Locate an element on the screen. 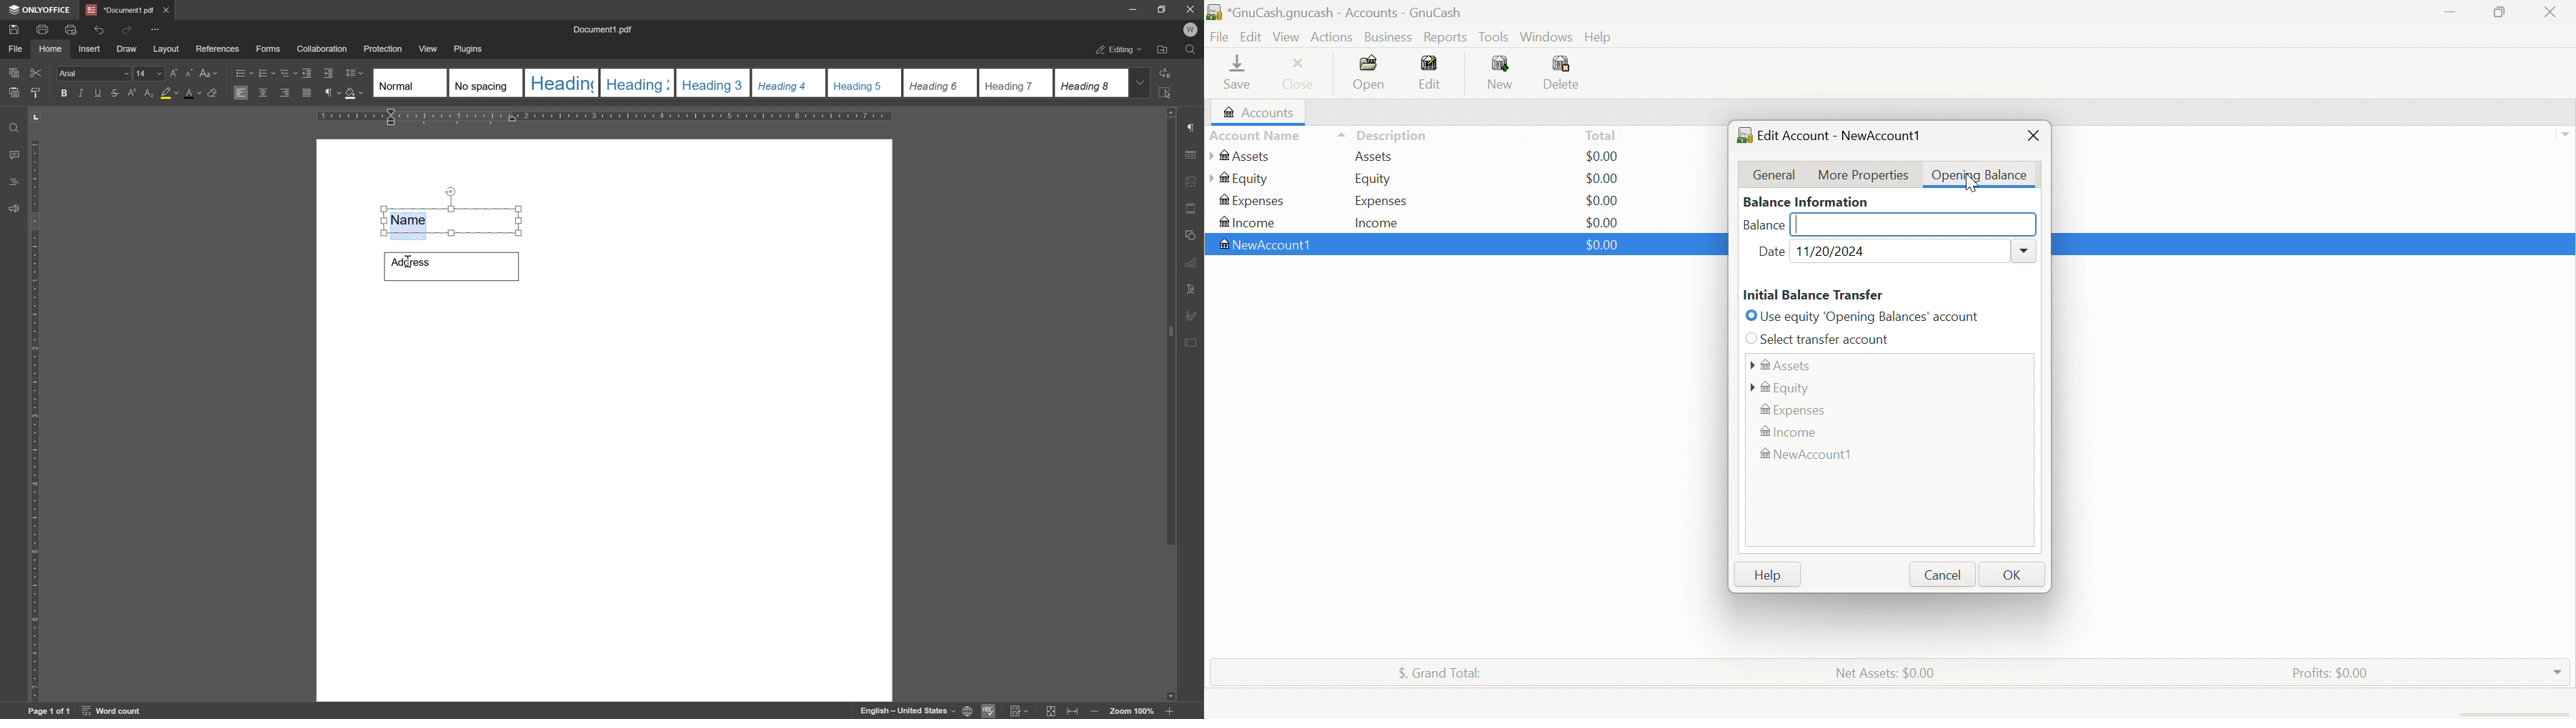 The height and width of the screenshot is (728, 2576). zoom 100% is located at coordinates (1131, 711).